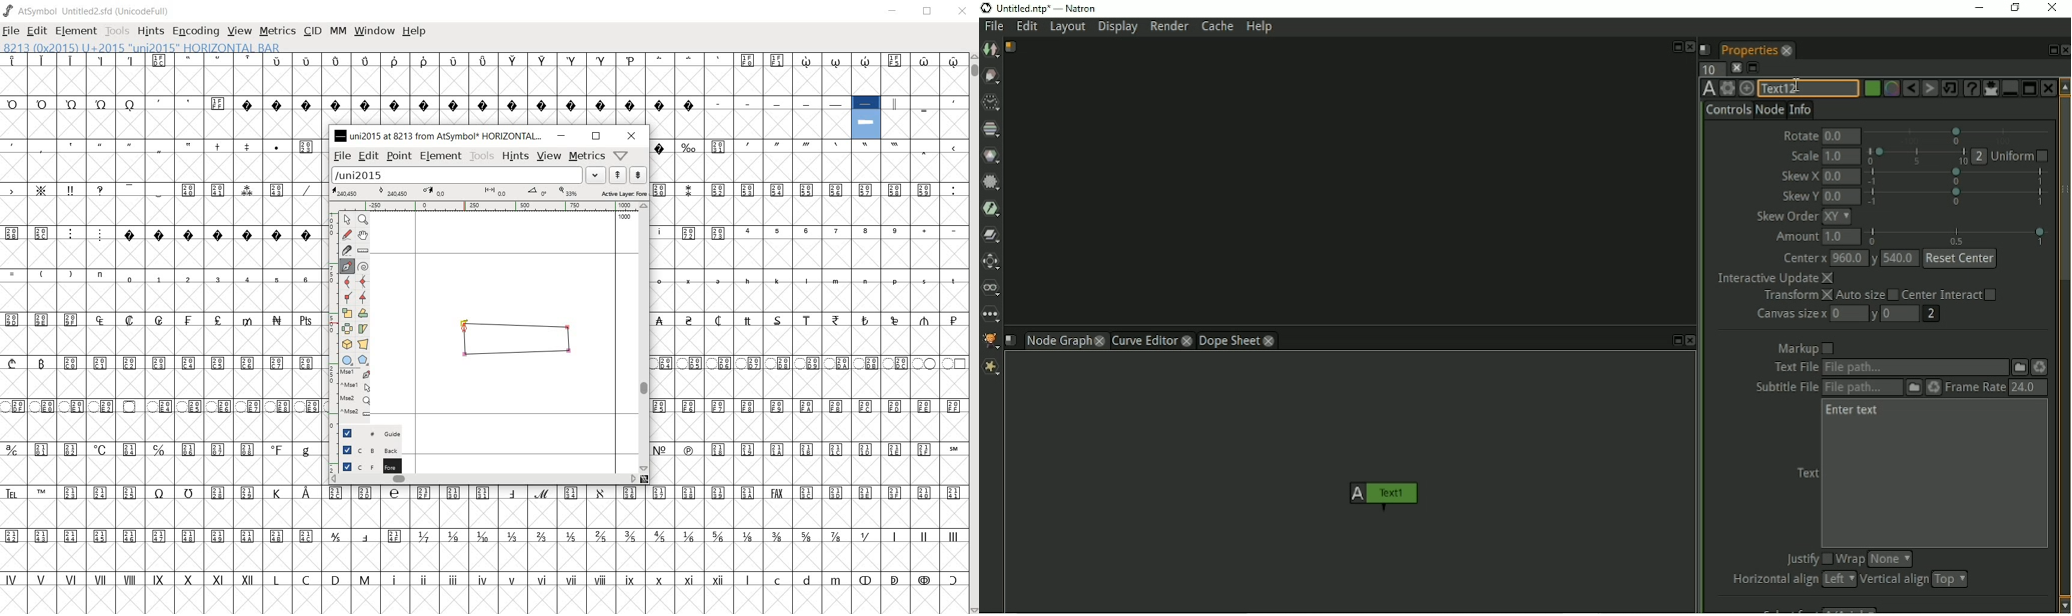  Describe the element at coordinates (492, 206) in the screenshot. I see `ruler` at that location.